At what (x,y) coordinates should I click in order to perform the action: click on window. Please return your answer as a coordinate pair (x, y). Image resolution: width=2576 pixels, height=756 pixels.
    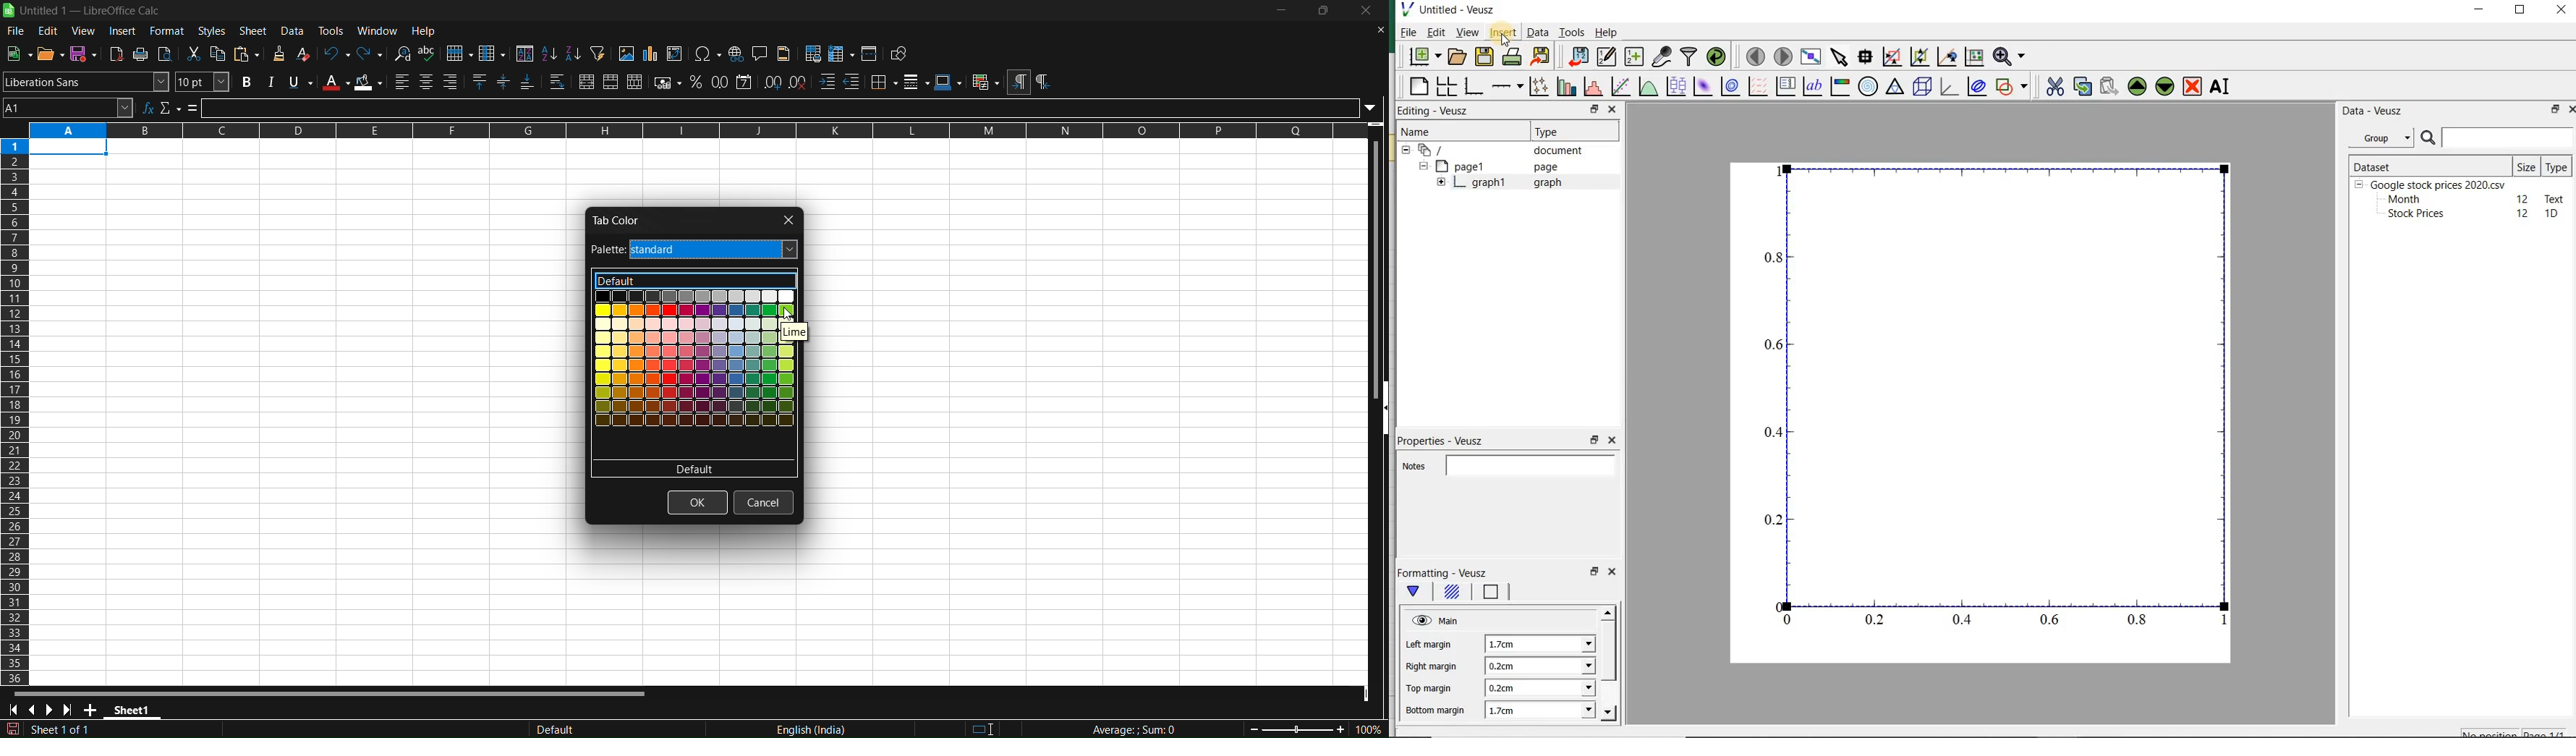
    Looking at the image, I should click on (381, 30).